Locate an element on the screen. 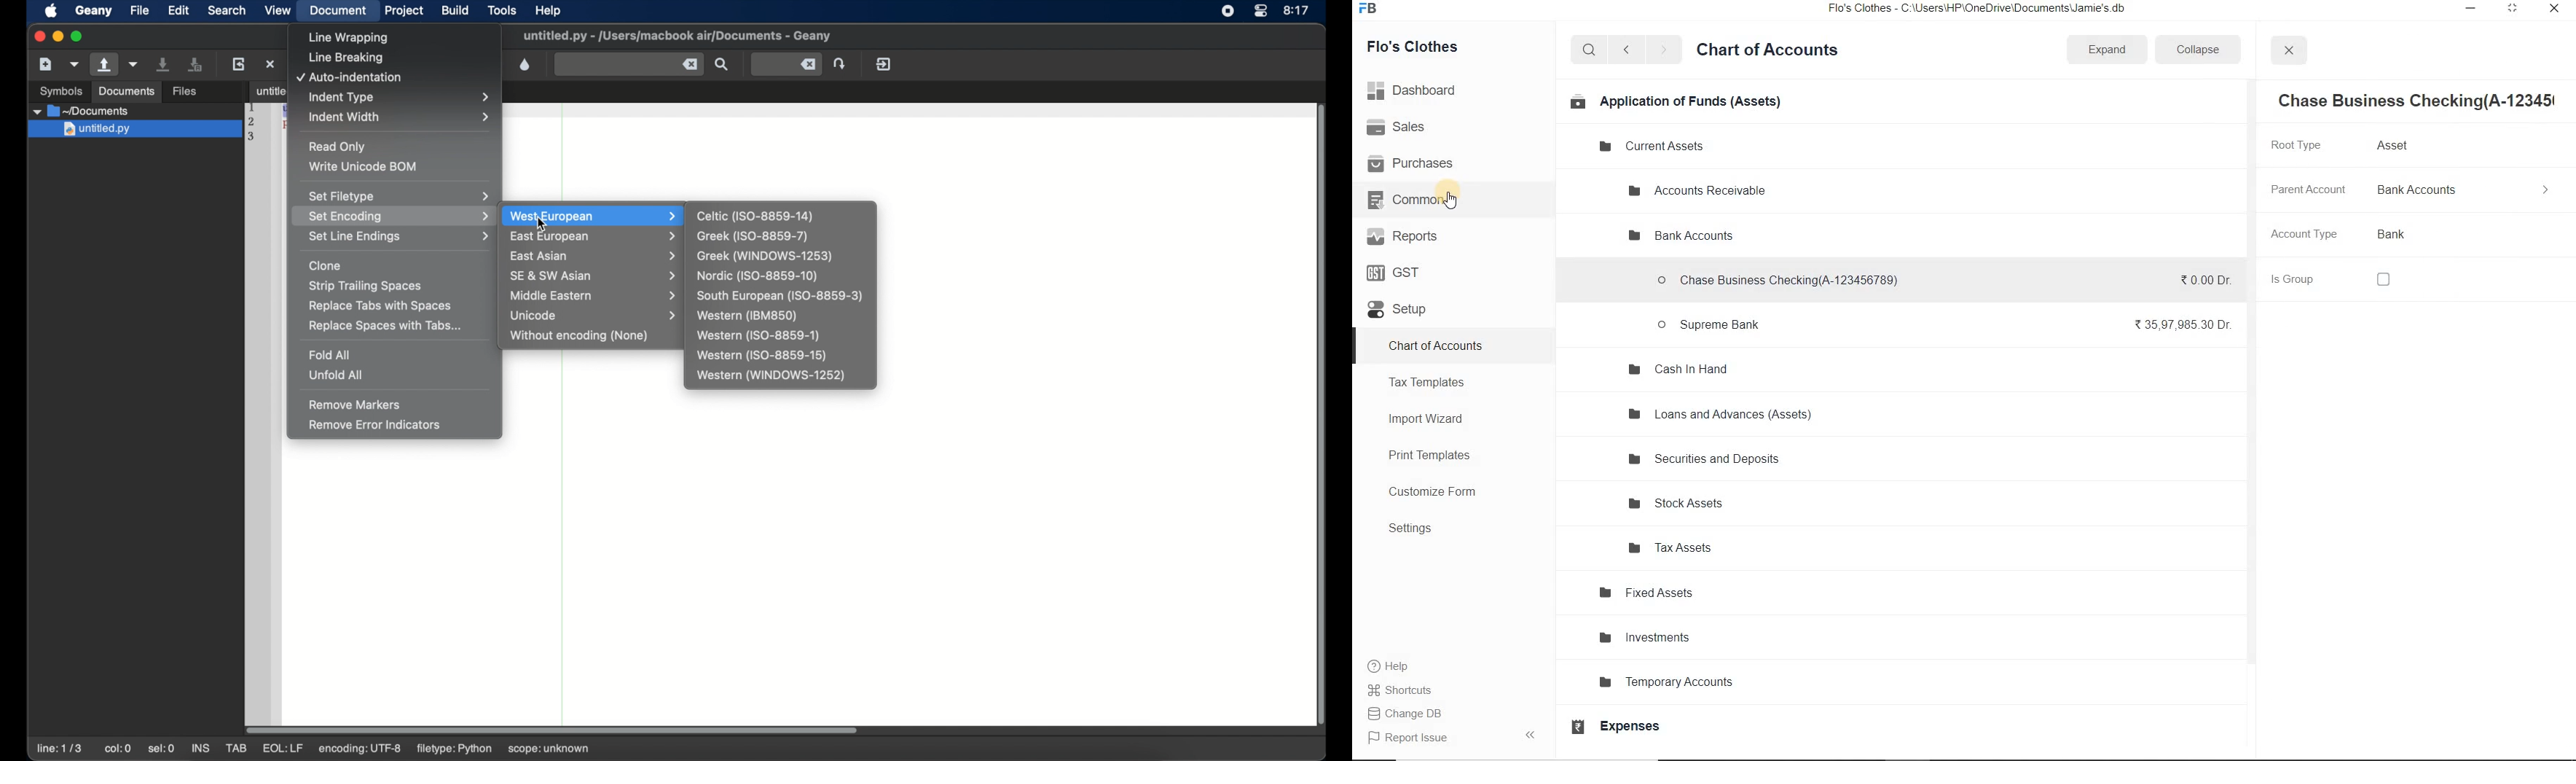 The height and width of the screenshot is (784, 2576). Common is located at coordinates (1424, 199).